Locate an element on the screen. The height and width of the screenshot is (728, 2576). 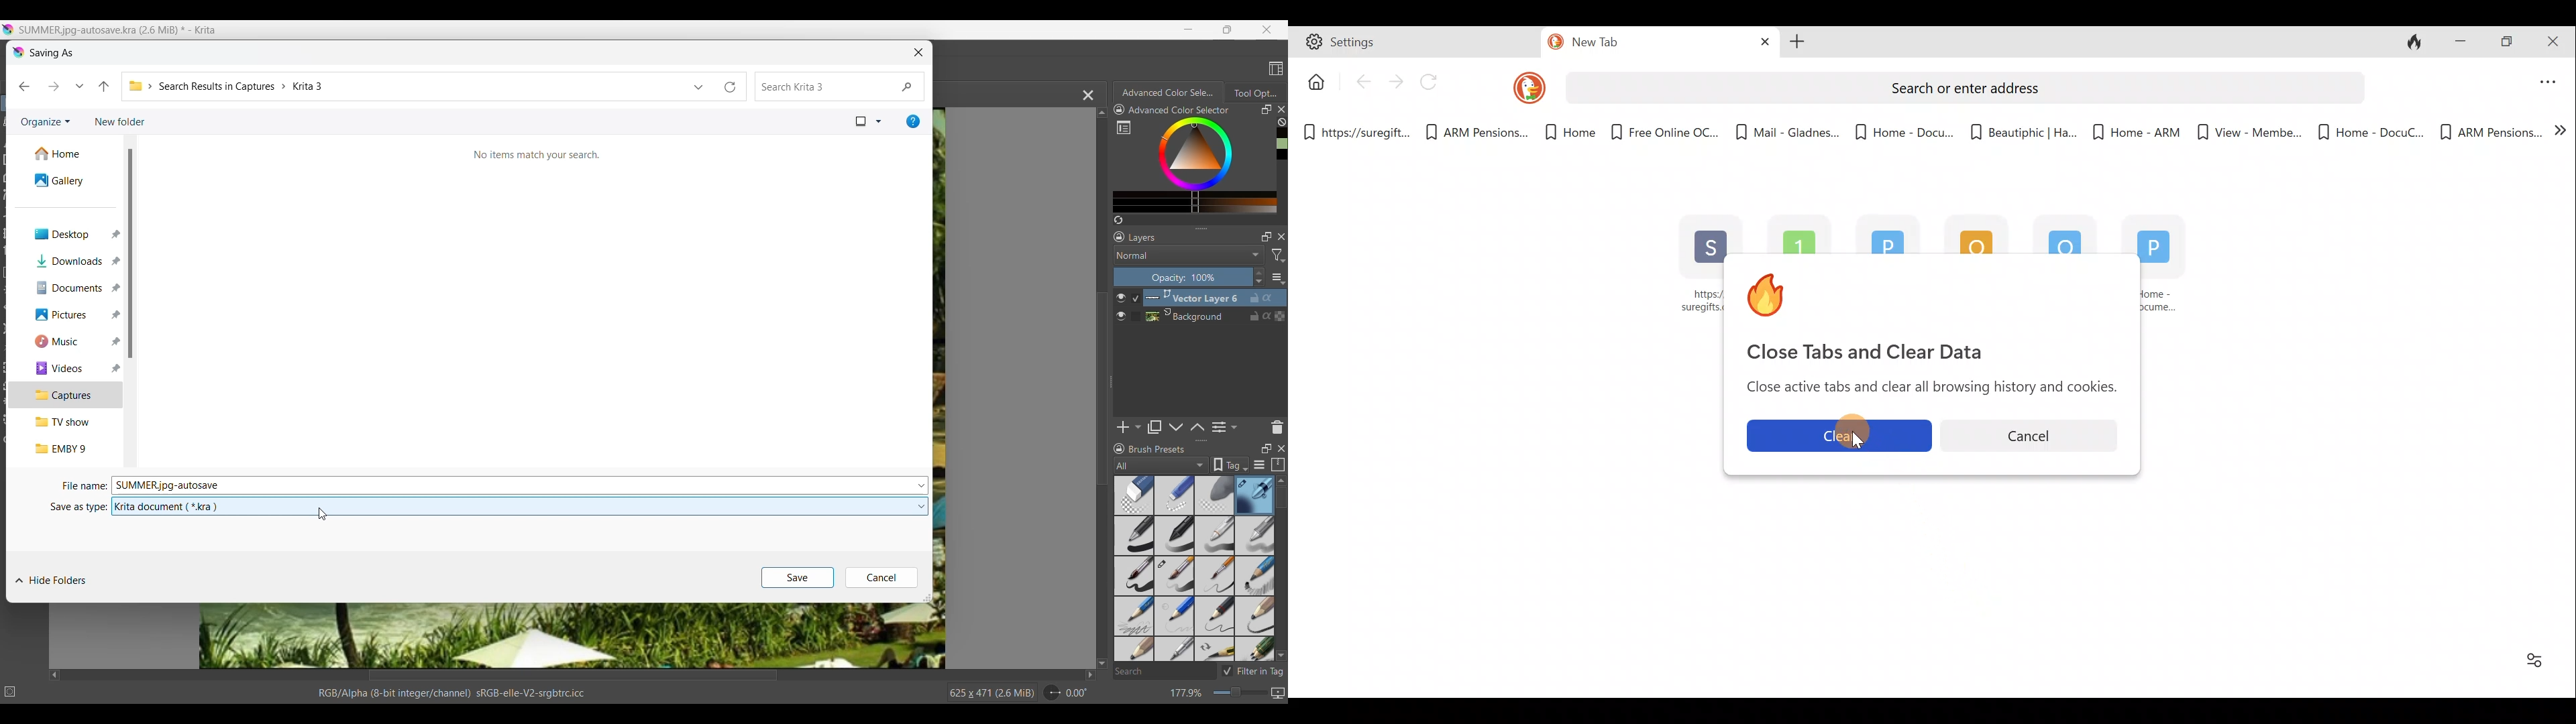
Current zoom factor is located at coordinates (1187, 693).